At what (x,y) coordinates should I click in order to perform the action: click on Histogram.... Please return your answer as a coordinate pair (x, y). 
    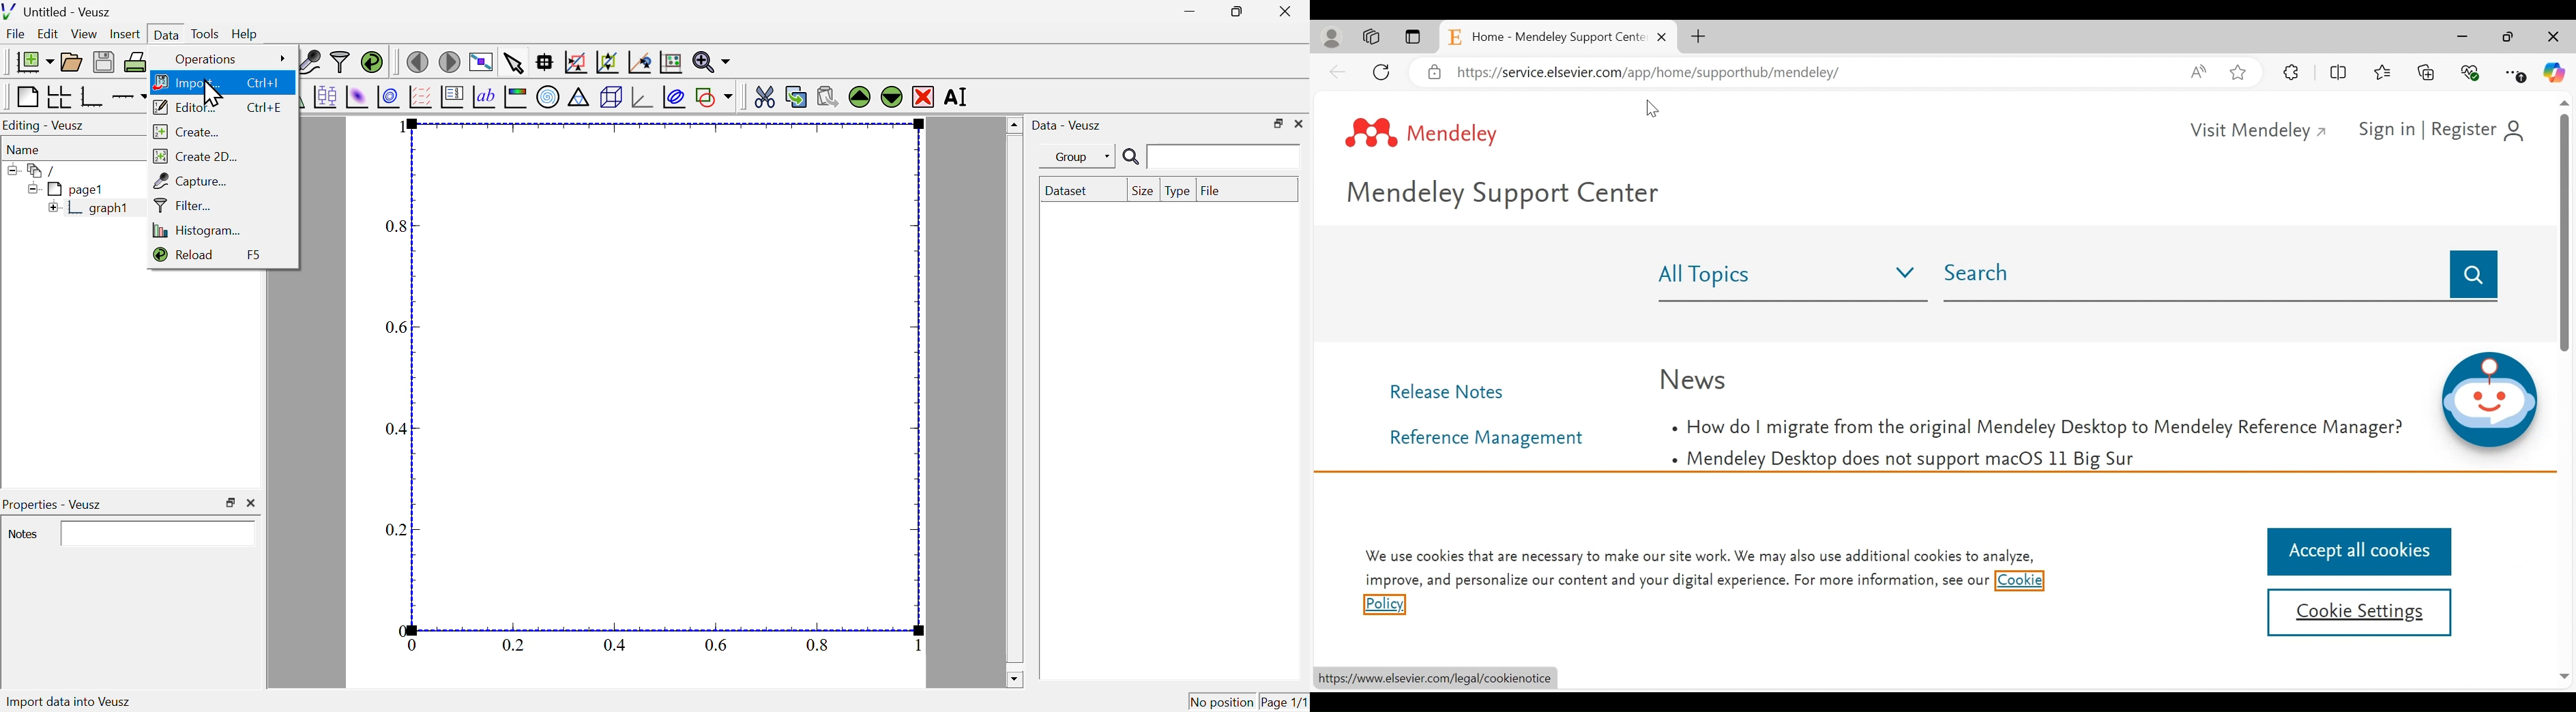
    Looking at the image, I should click on (204, 231).